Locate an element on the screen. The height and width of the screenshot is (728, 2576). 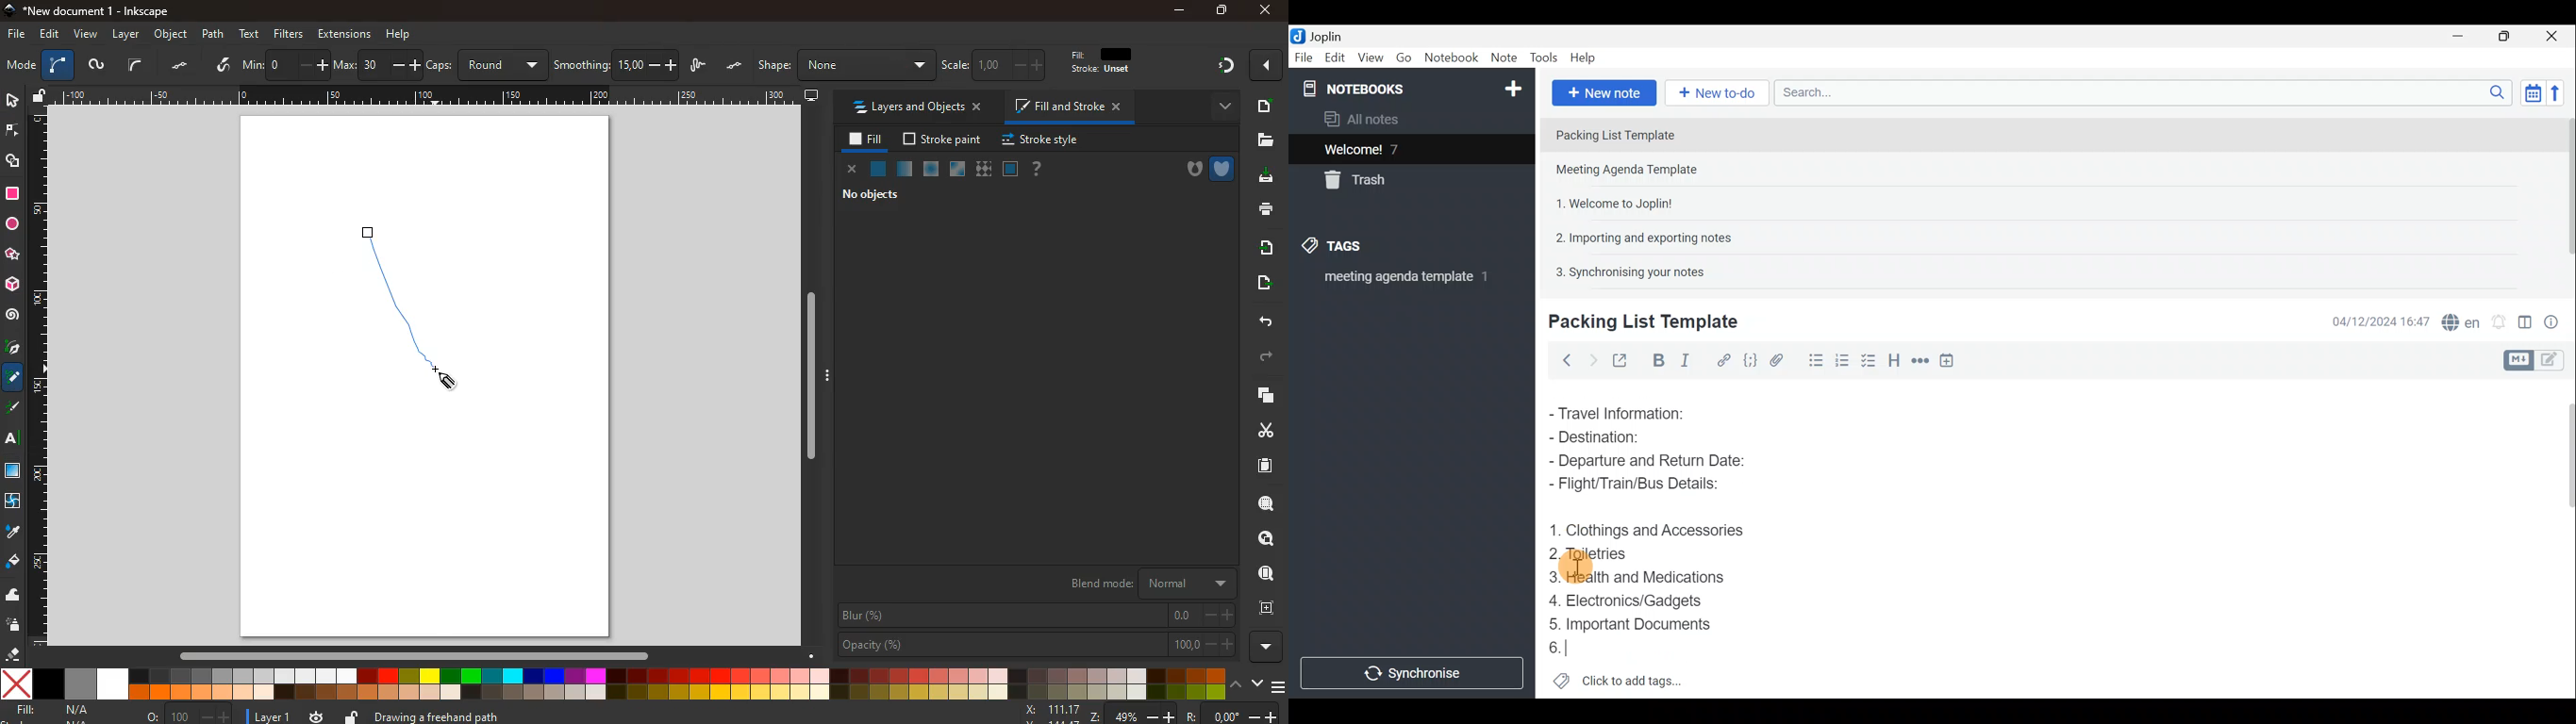
Code is located at coordinates (1750, 359).